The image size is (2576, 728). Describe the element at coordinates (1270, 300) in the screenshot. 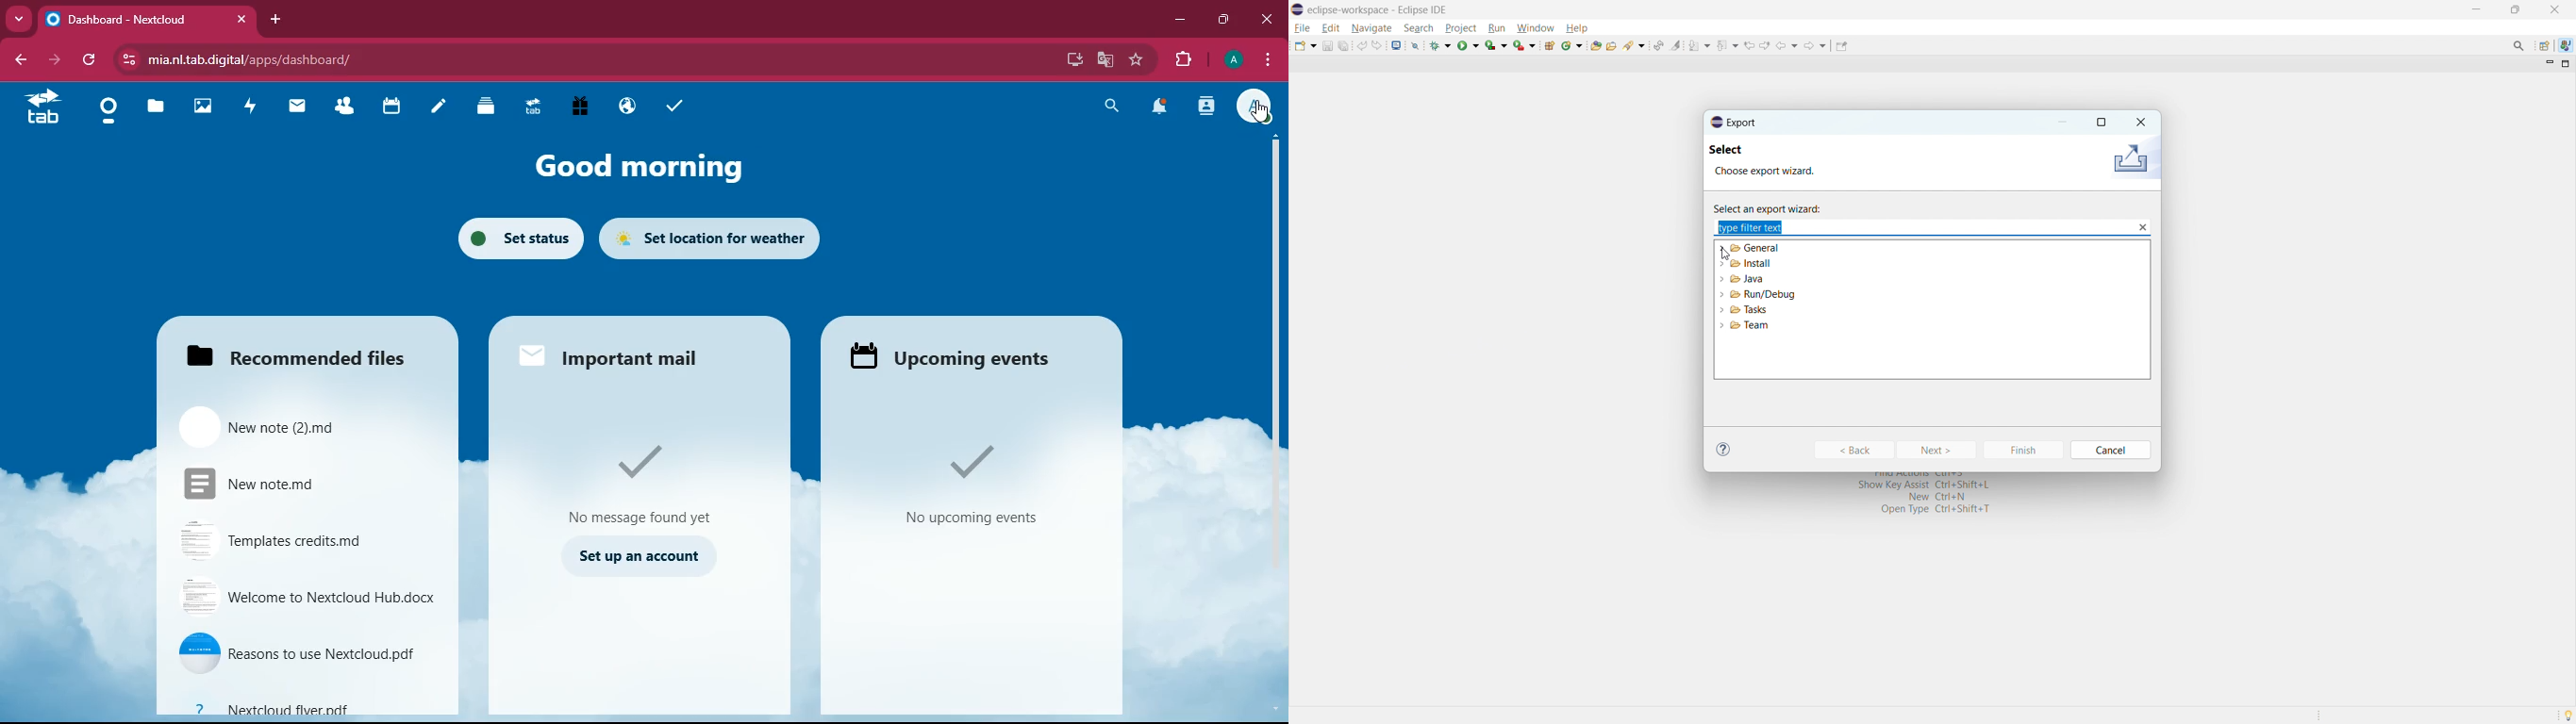

I see `scroll  bar` at that location.